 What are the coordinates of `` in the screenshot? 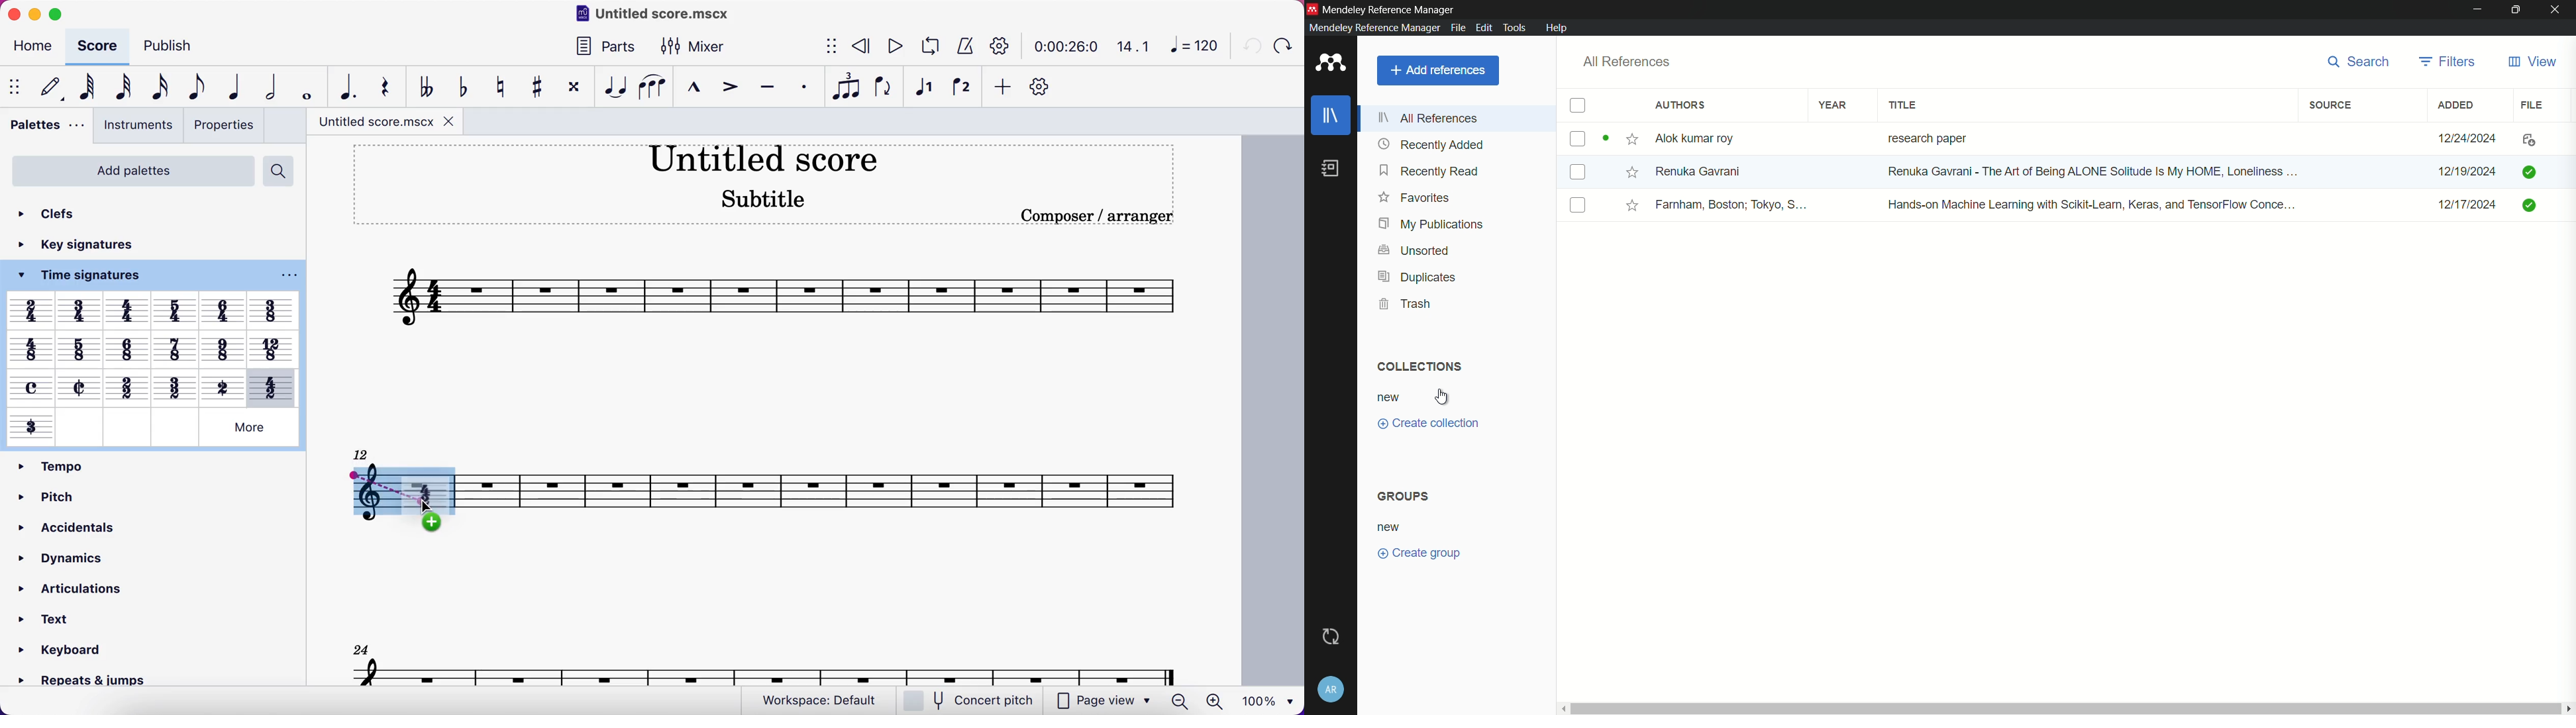 It's located at (249, 427).